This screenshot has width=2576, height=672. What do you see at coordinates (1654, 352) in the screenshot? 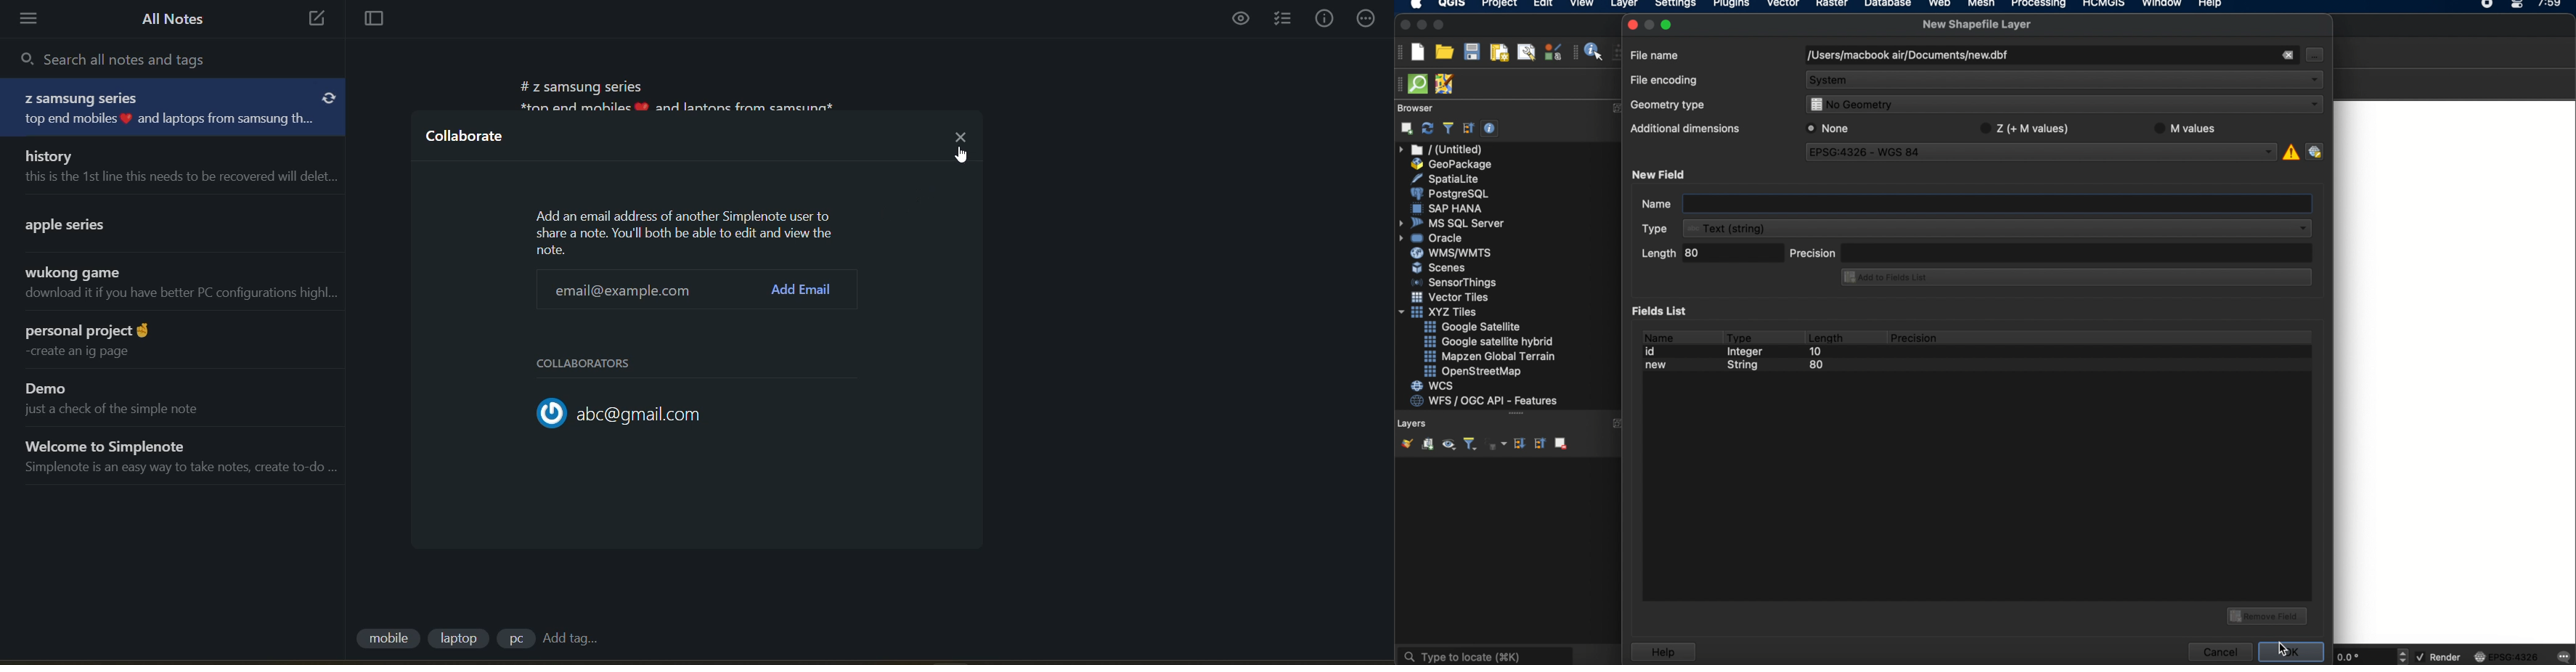
I see `id` at bounding box center [1654, 352].